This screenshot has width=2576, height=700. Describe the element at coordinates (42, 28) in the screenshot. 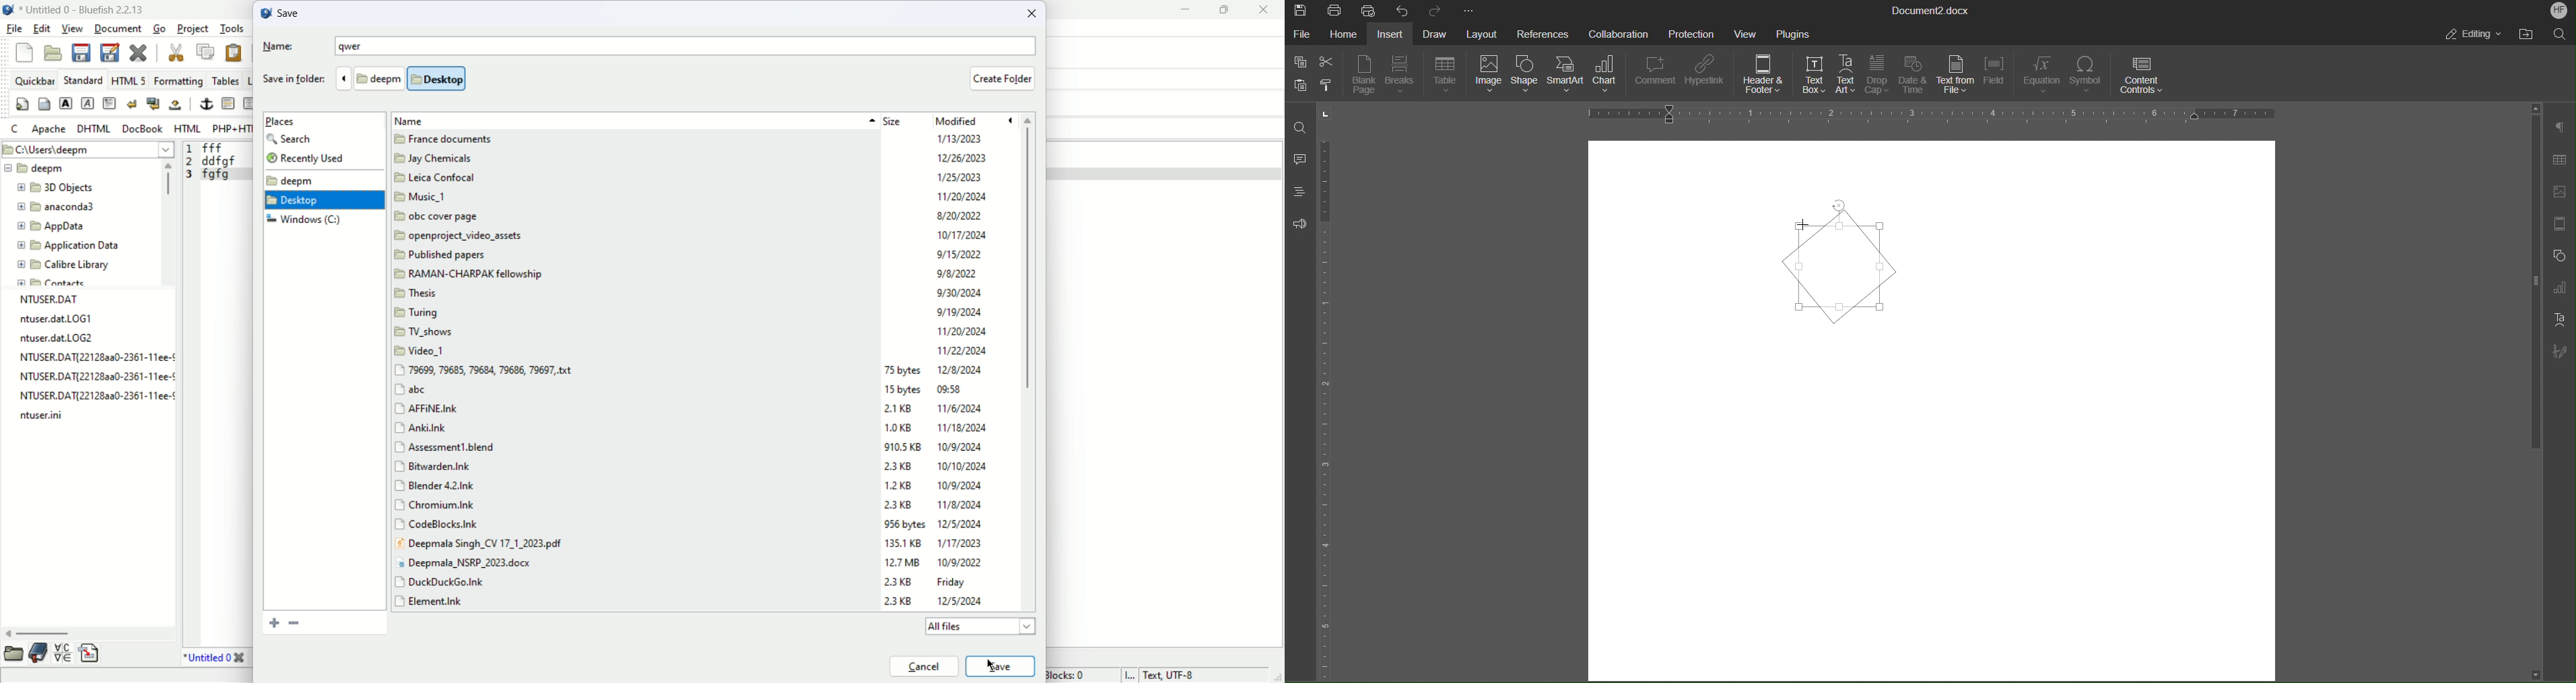

I see `edit` at that location.